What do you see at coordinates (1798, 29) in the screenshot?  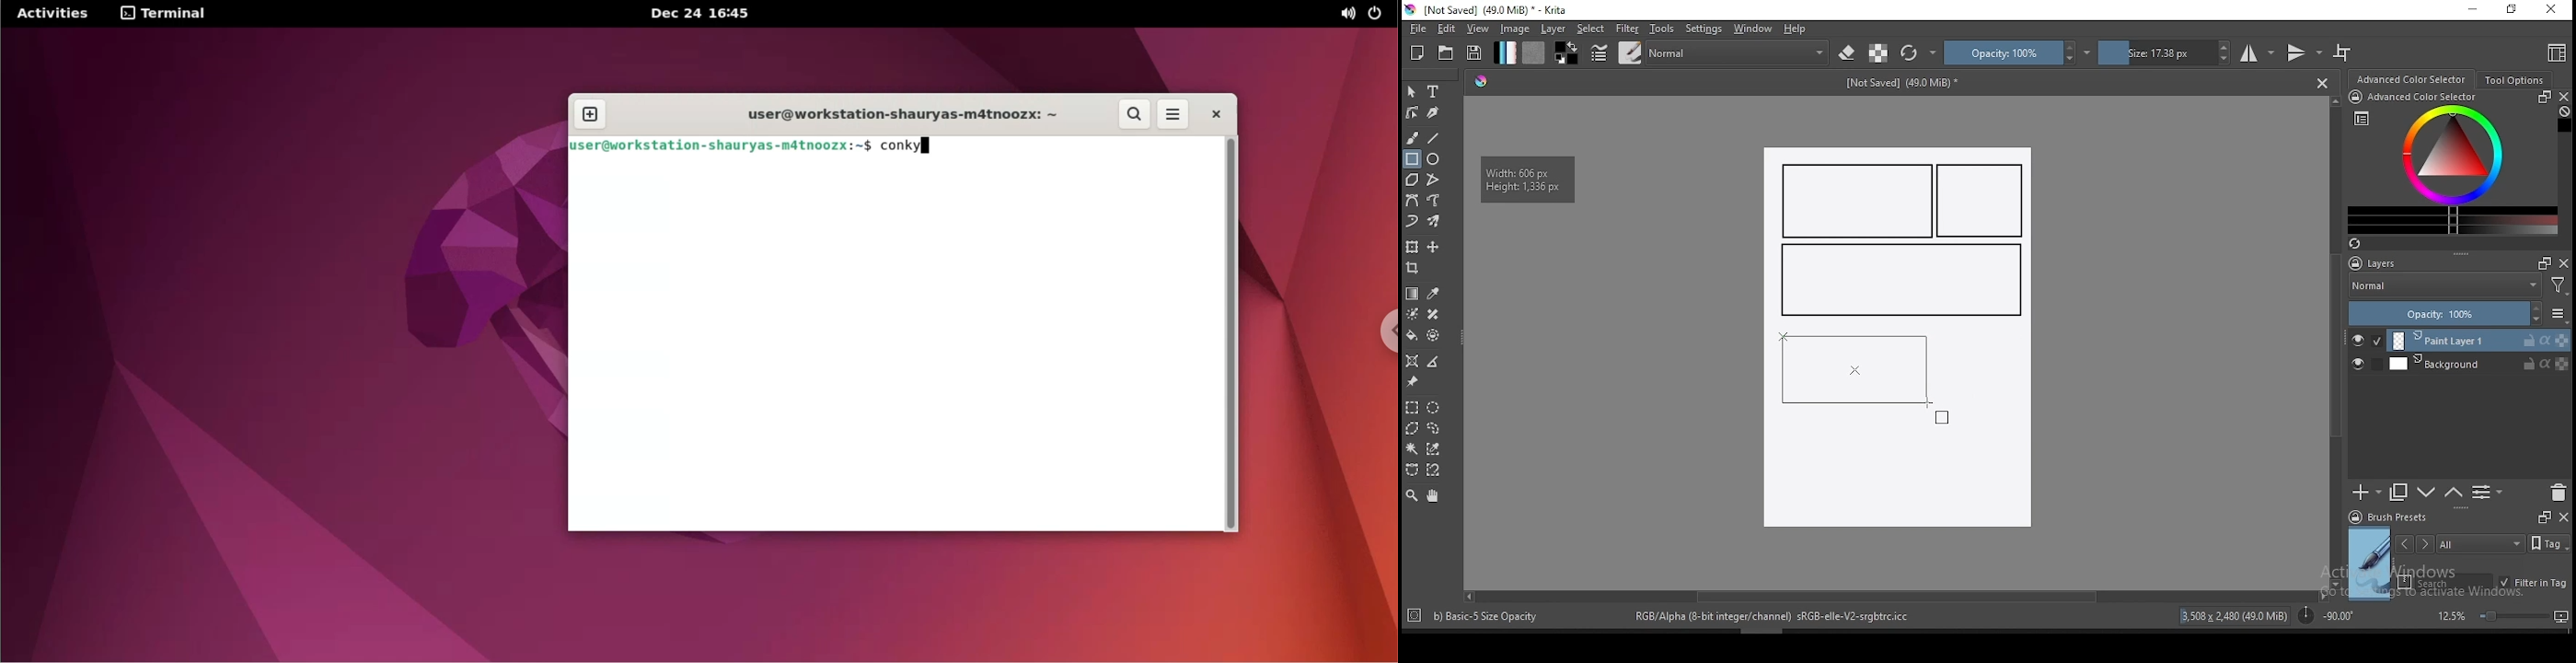 I see `help` at bounding box center [1798, 29].